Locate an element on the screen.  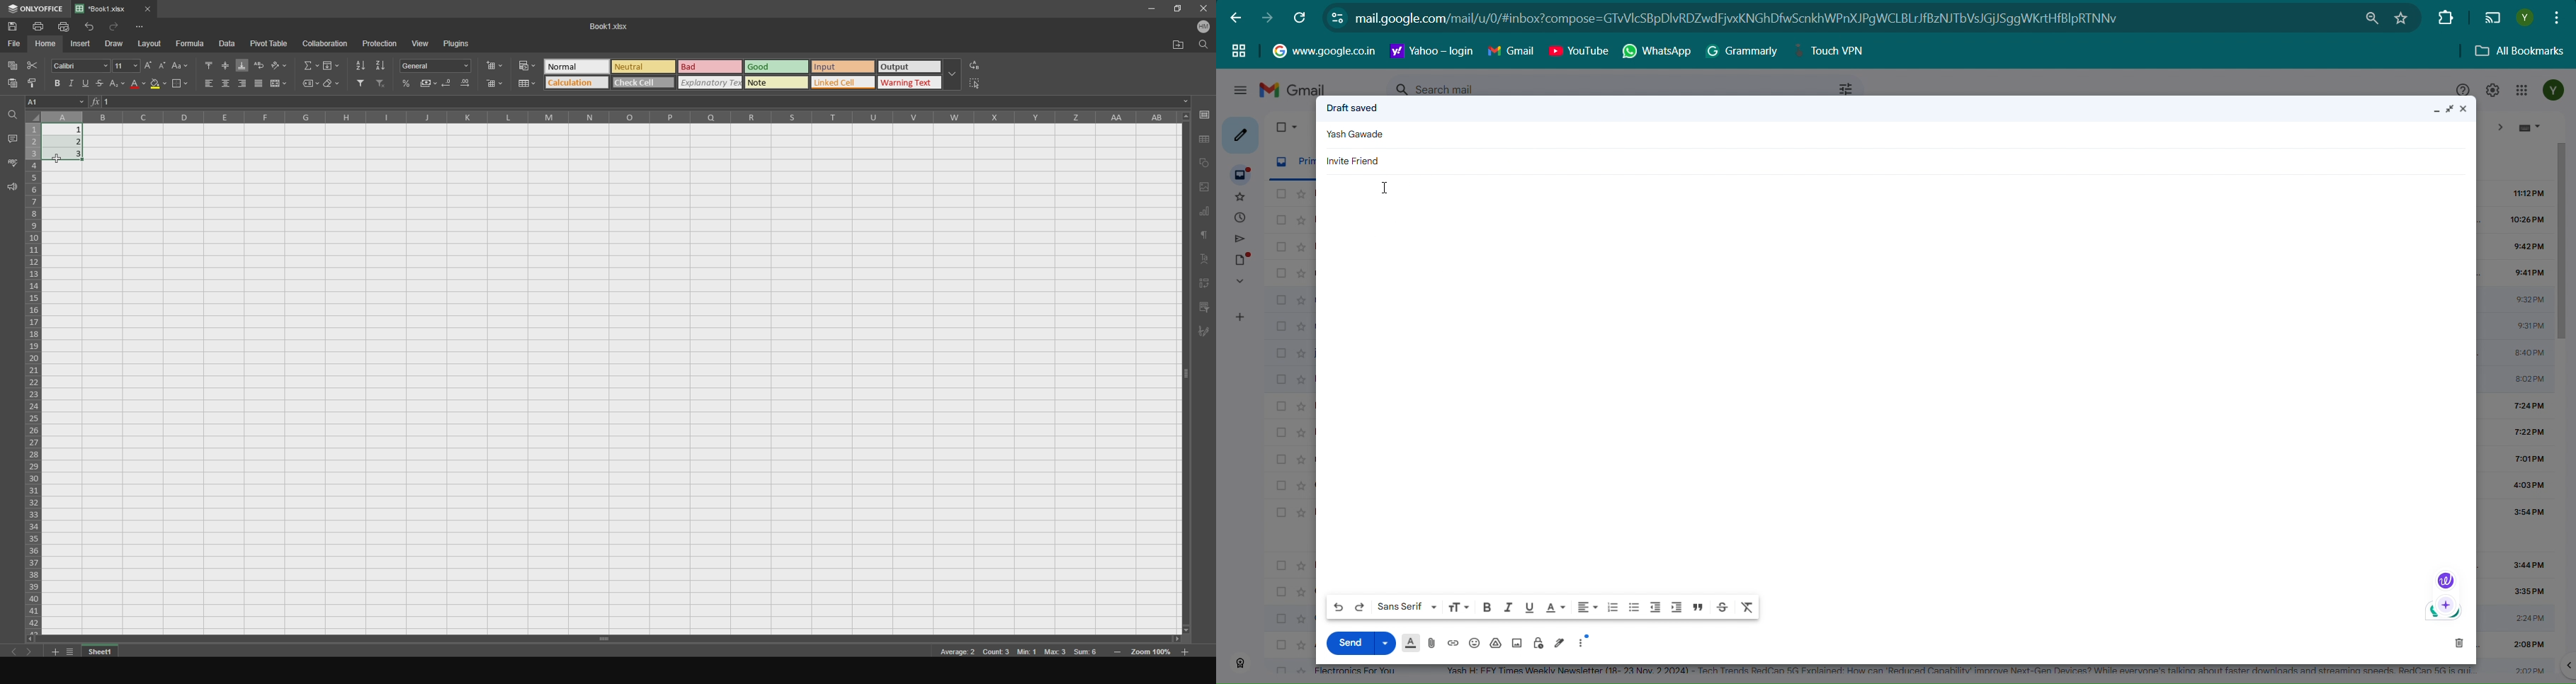
change case is located at coordinates (182, 65).